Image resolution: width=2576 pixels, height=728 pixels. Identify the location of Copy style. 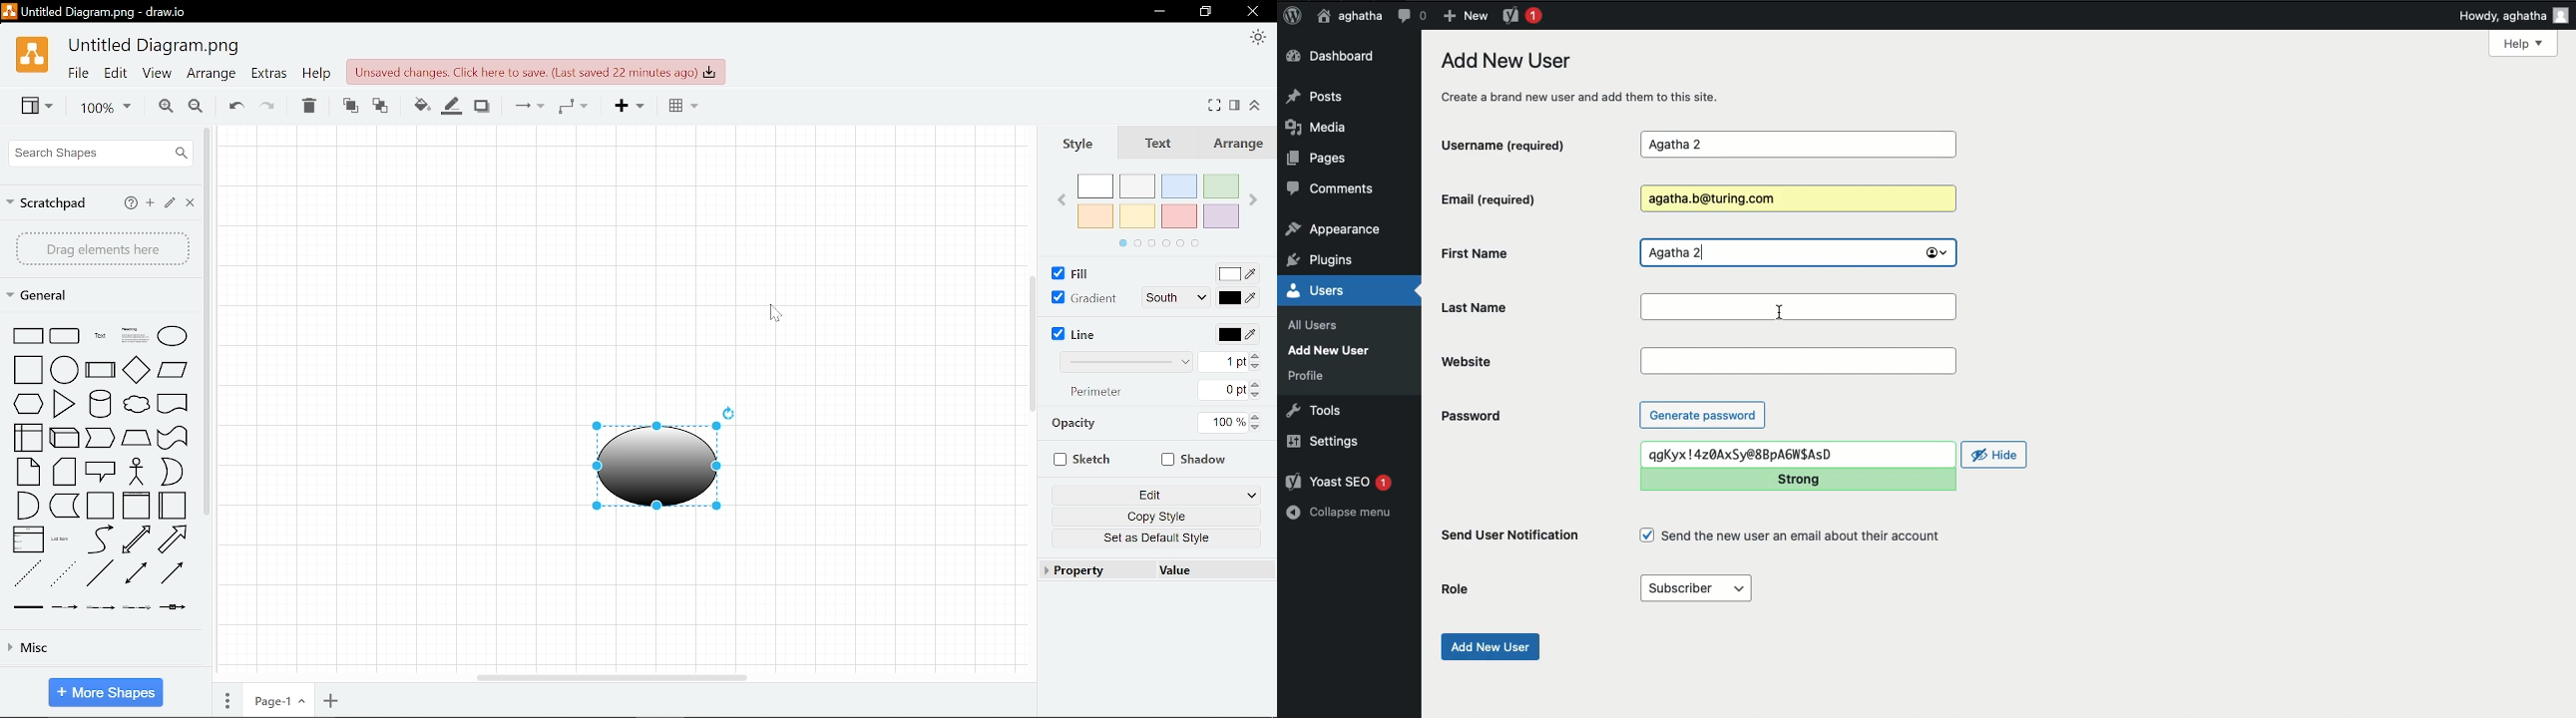
(1155, 516).